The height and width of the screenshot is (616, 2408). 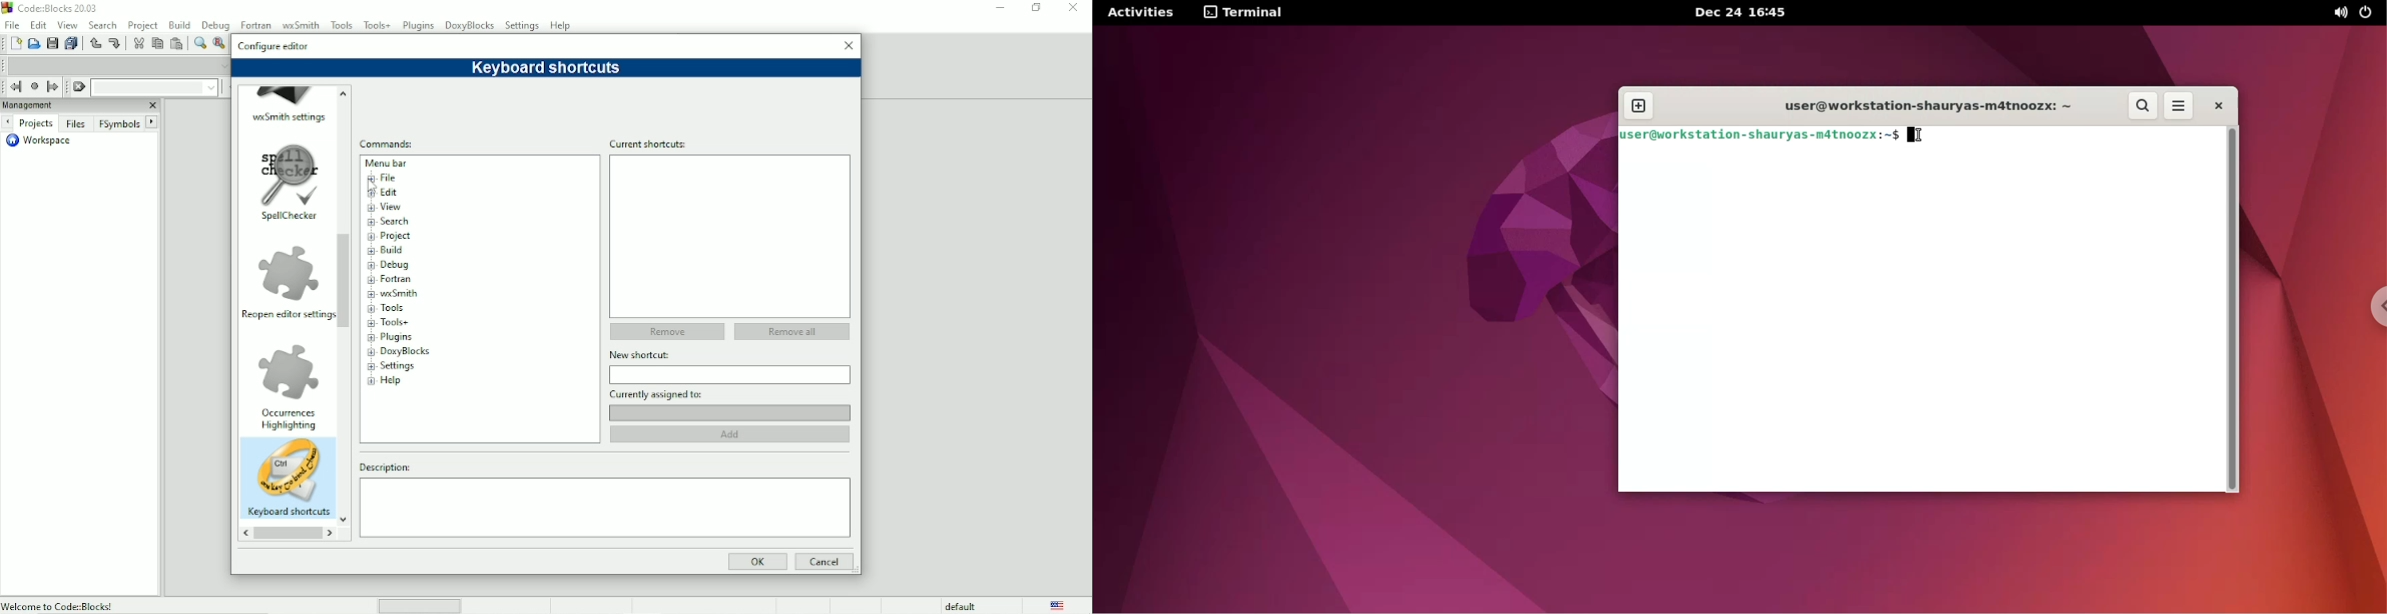 I want to click on Copy, so click(x=156, y=43).